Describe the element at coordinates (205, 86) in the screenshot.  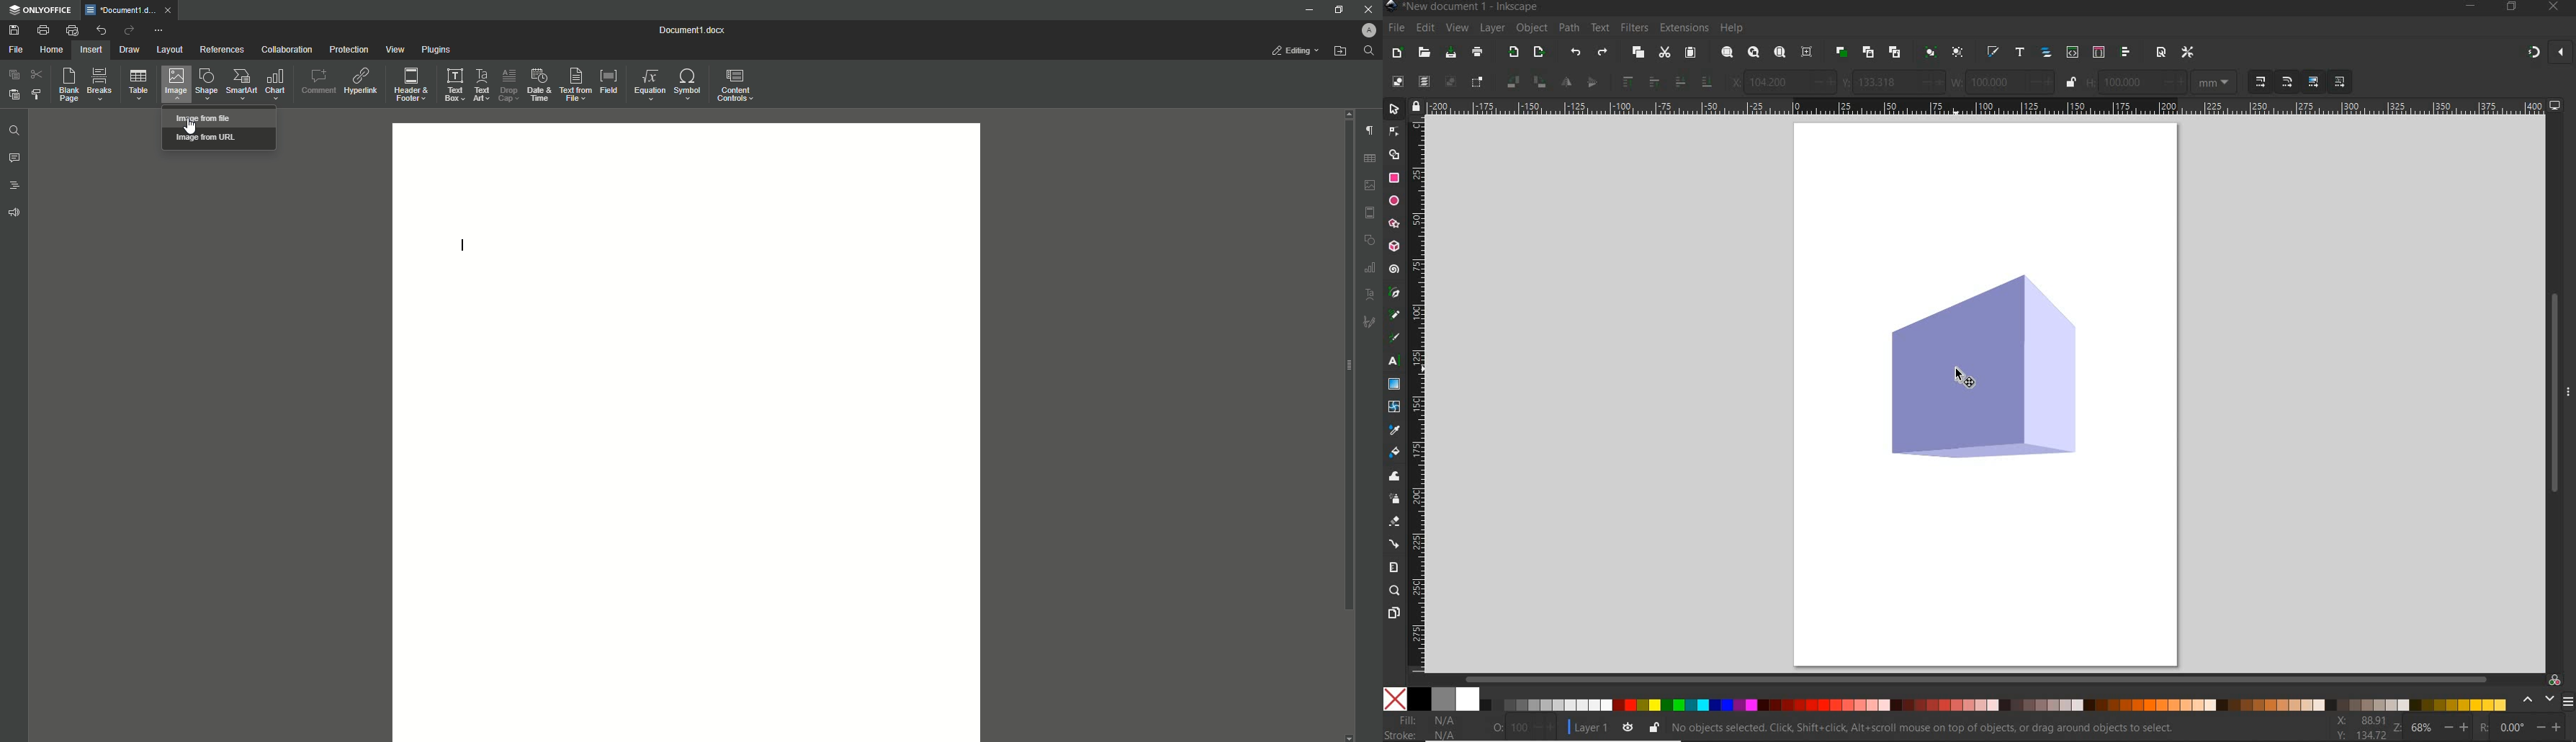
I see `Shape` at that location.